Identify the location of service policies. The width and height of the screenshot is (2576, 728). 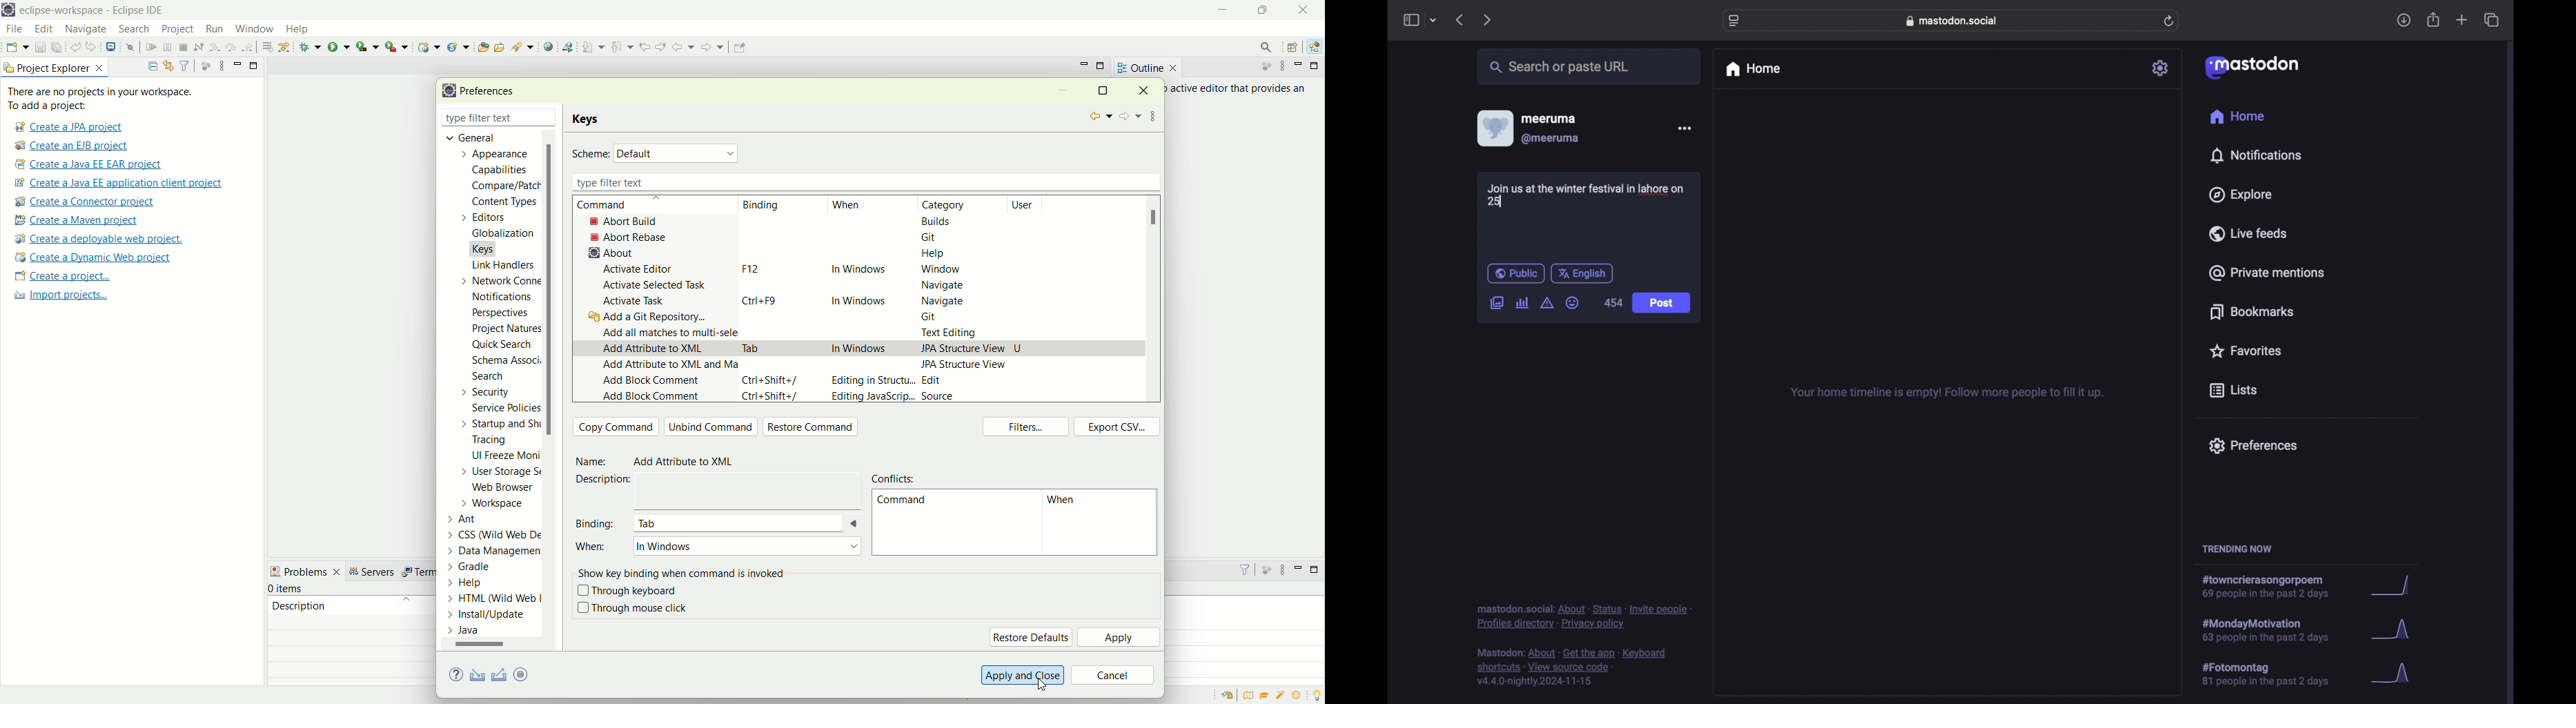
(504, 408).